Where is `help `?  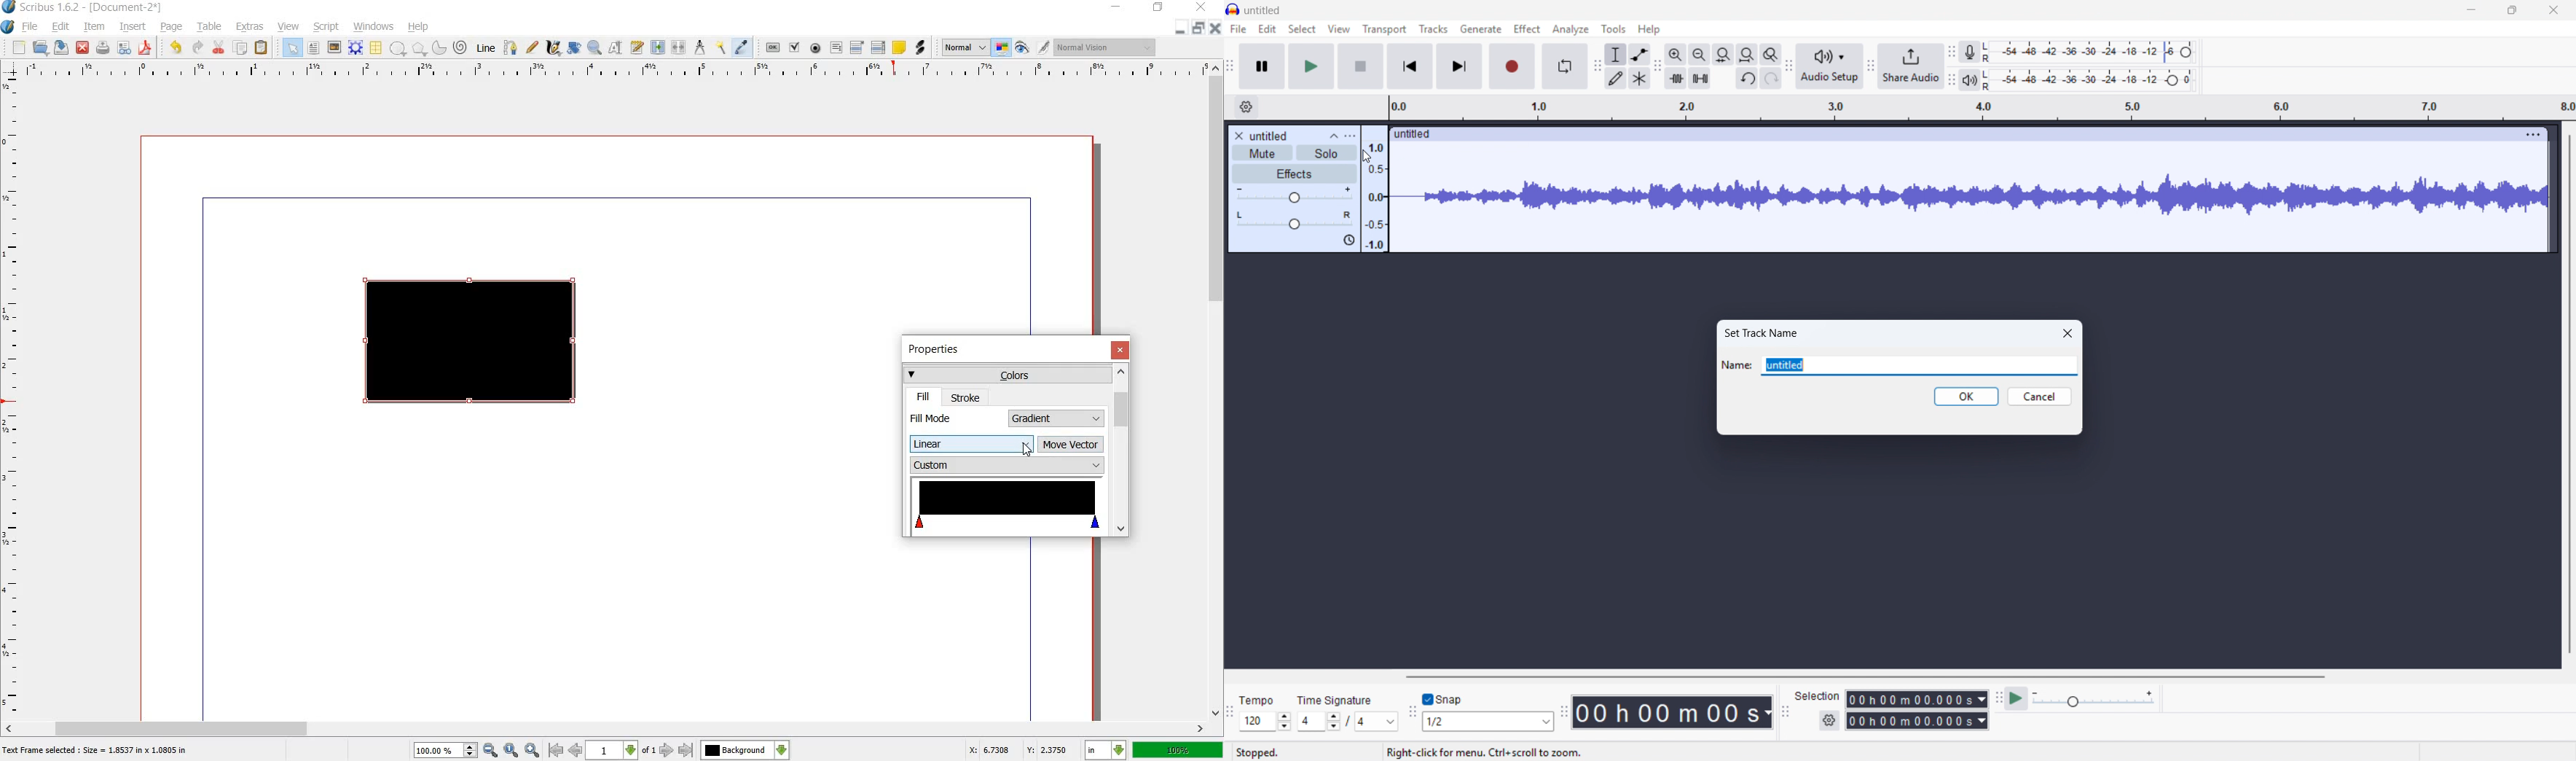
help  is located at coordinates (1649, 30).